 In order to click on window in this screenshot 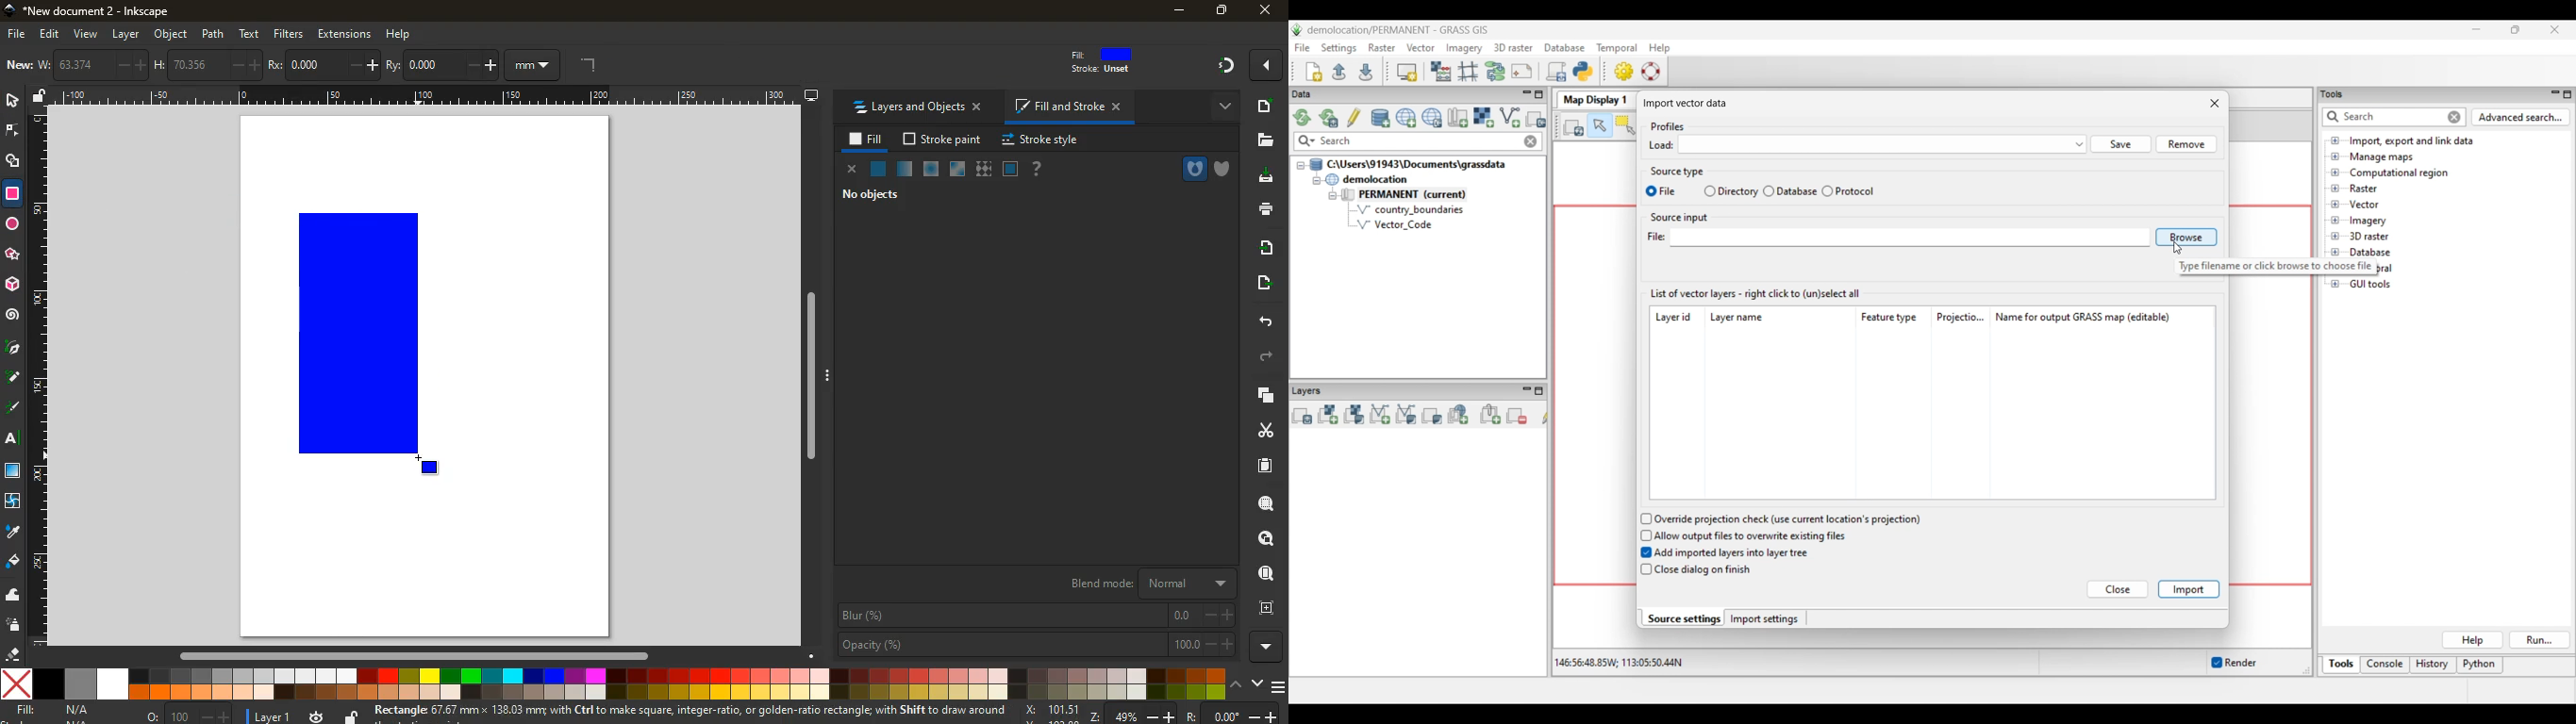, I will do `click(956, 169)`.